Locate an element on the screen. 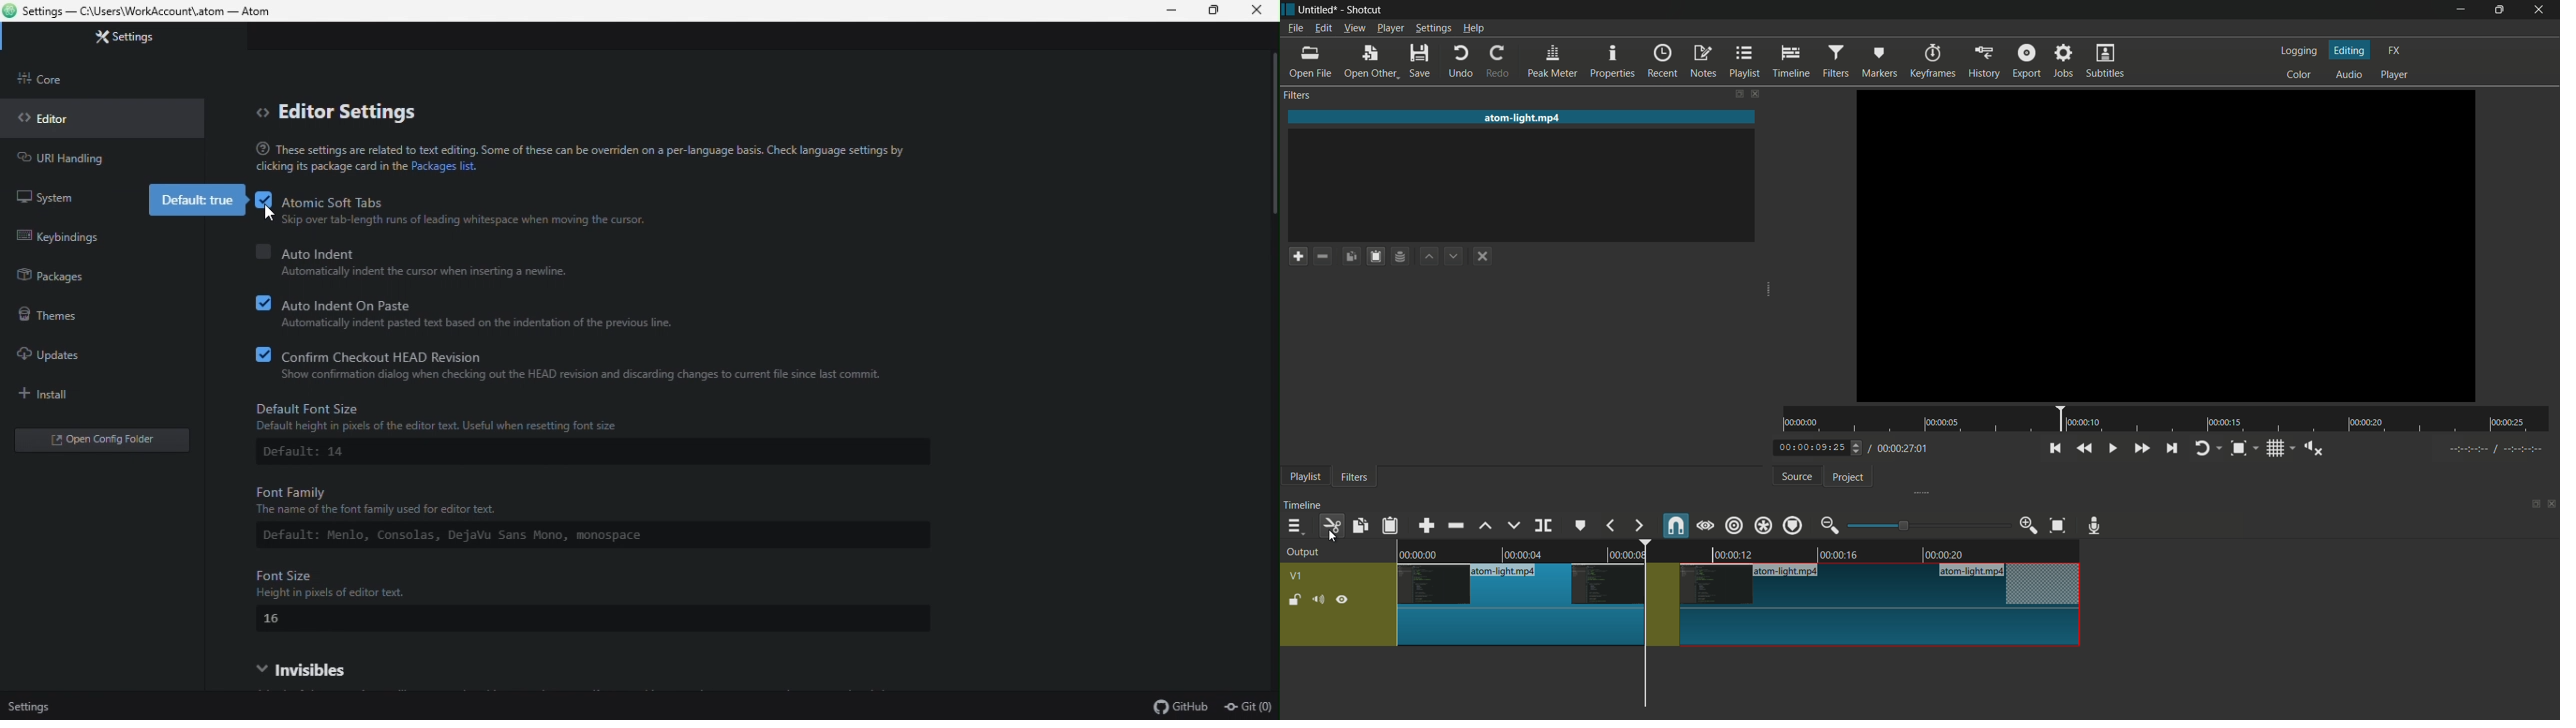 The image size is (2576, 728). '\ Skip over tab-length runs of leading whitespace when moving the cursor. is located at coordinates (472, 221).